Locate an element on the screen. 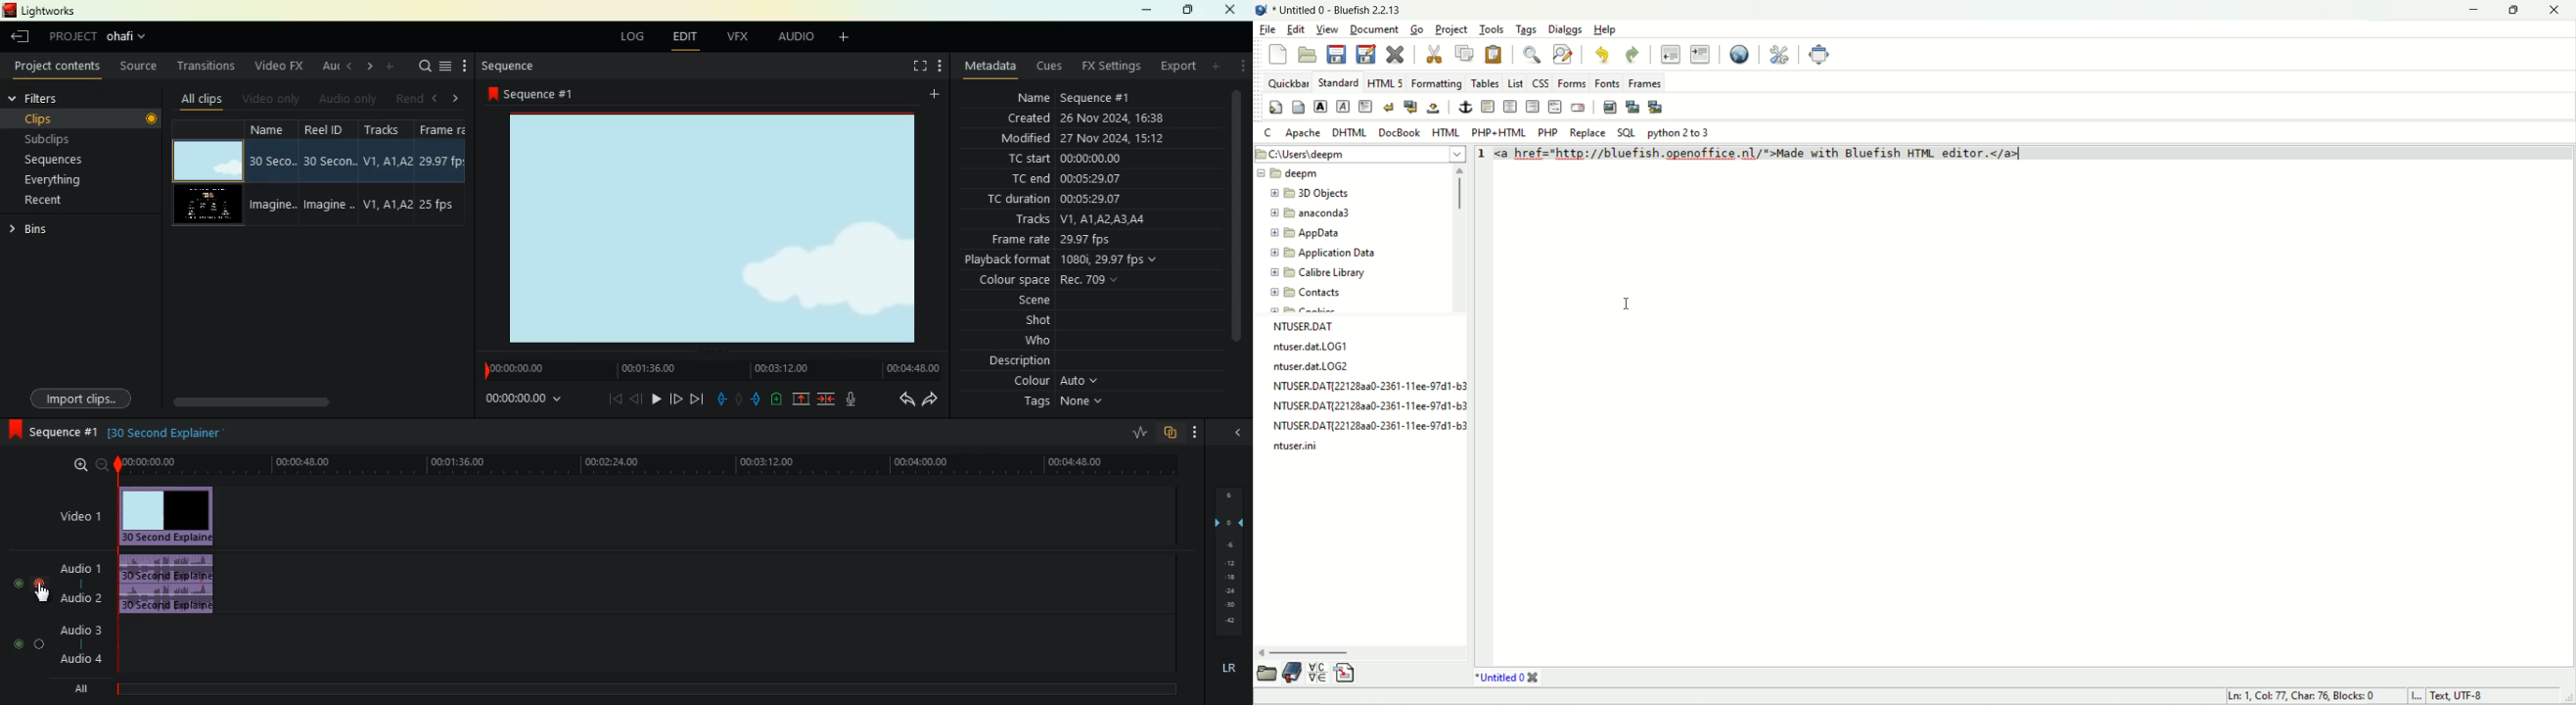 The height and width of the screenshot is (728, 2576). subclips is located at coordinates (53, 140).